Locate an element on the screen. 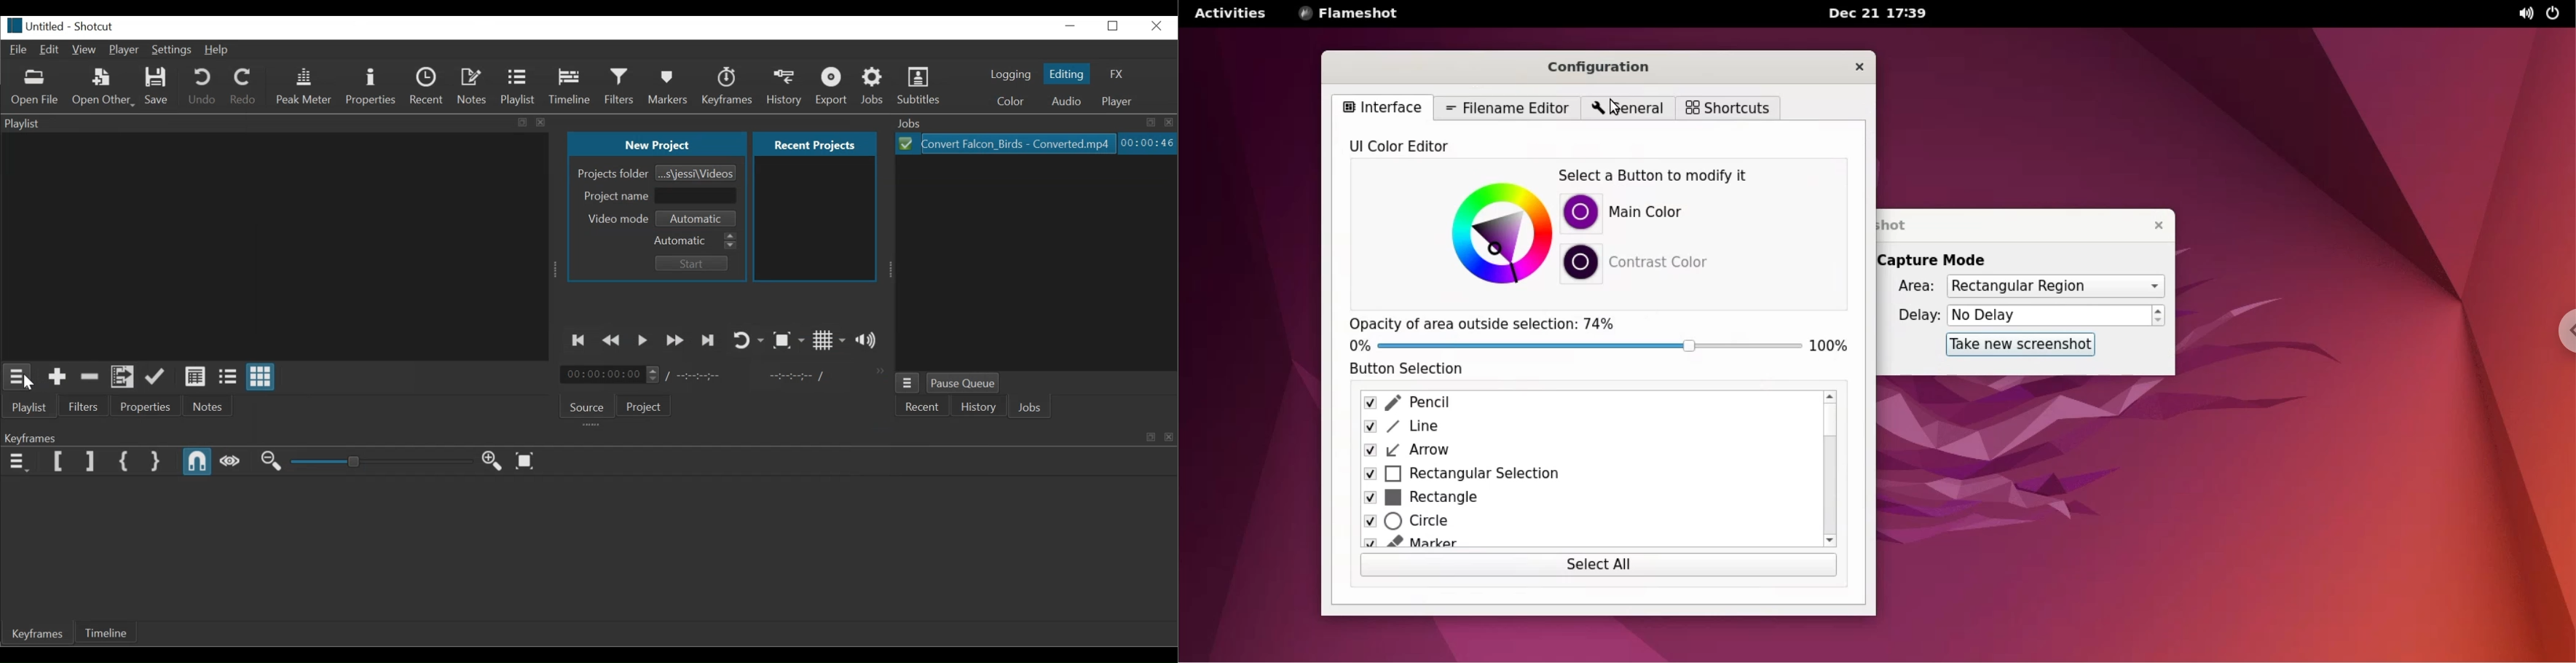 This screenshot has height=672, width=2576. Notes is located at coordinates (209, 406).